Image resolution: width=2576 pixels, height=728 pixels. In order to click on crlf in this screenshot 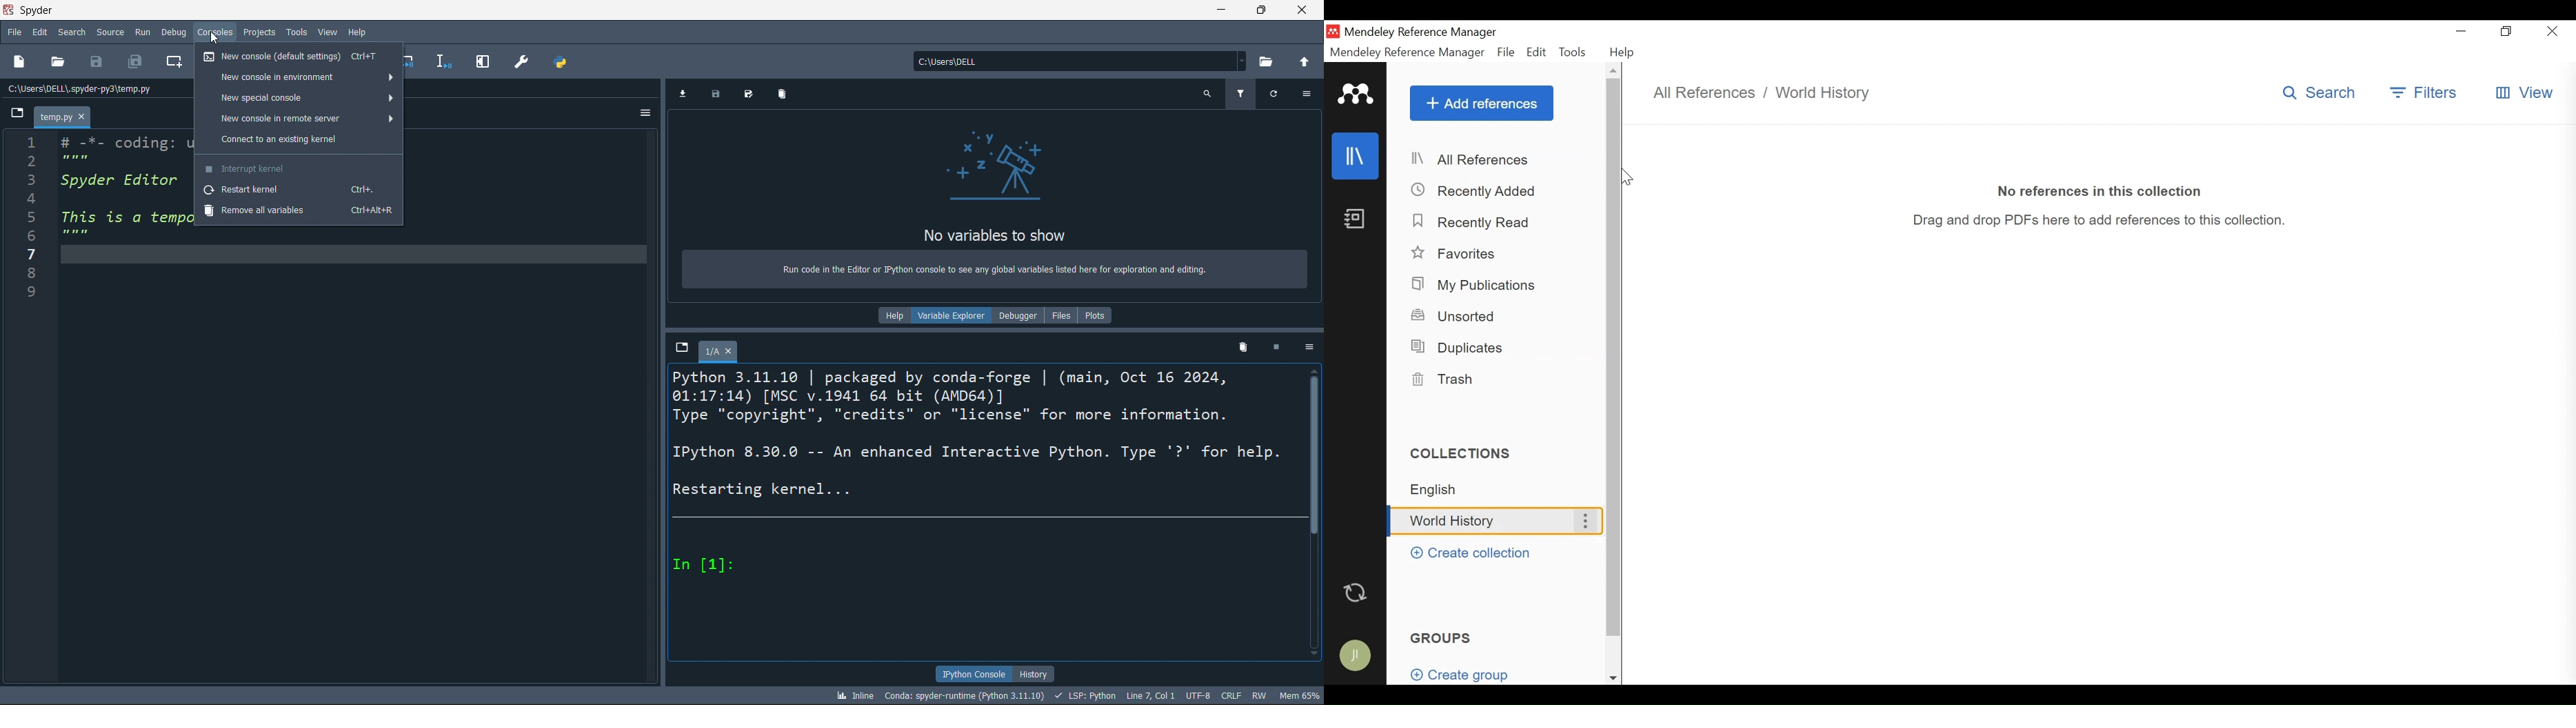, I will do `click(1232, 695)`.